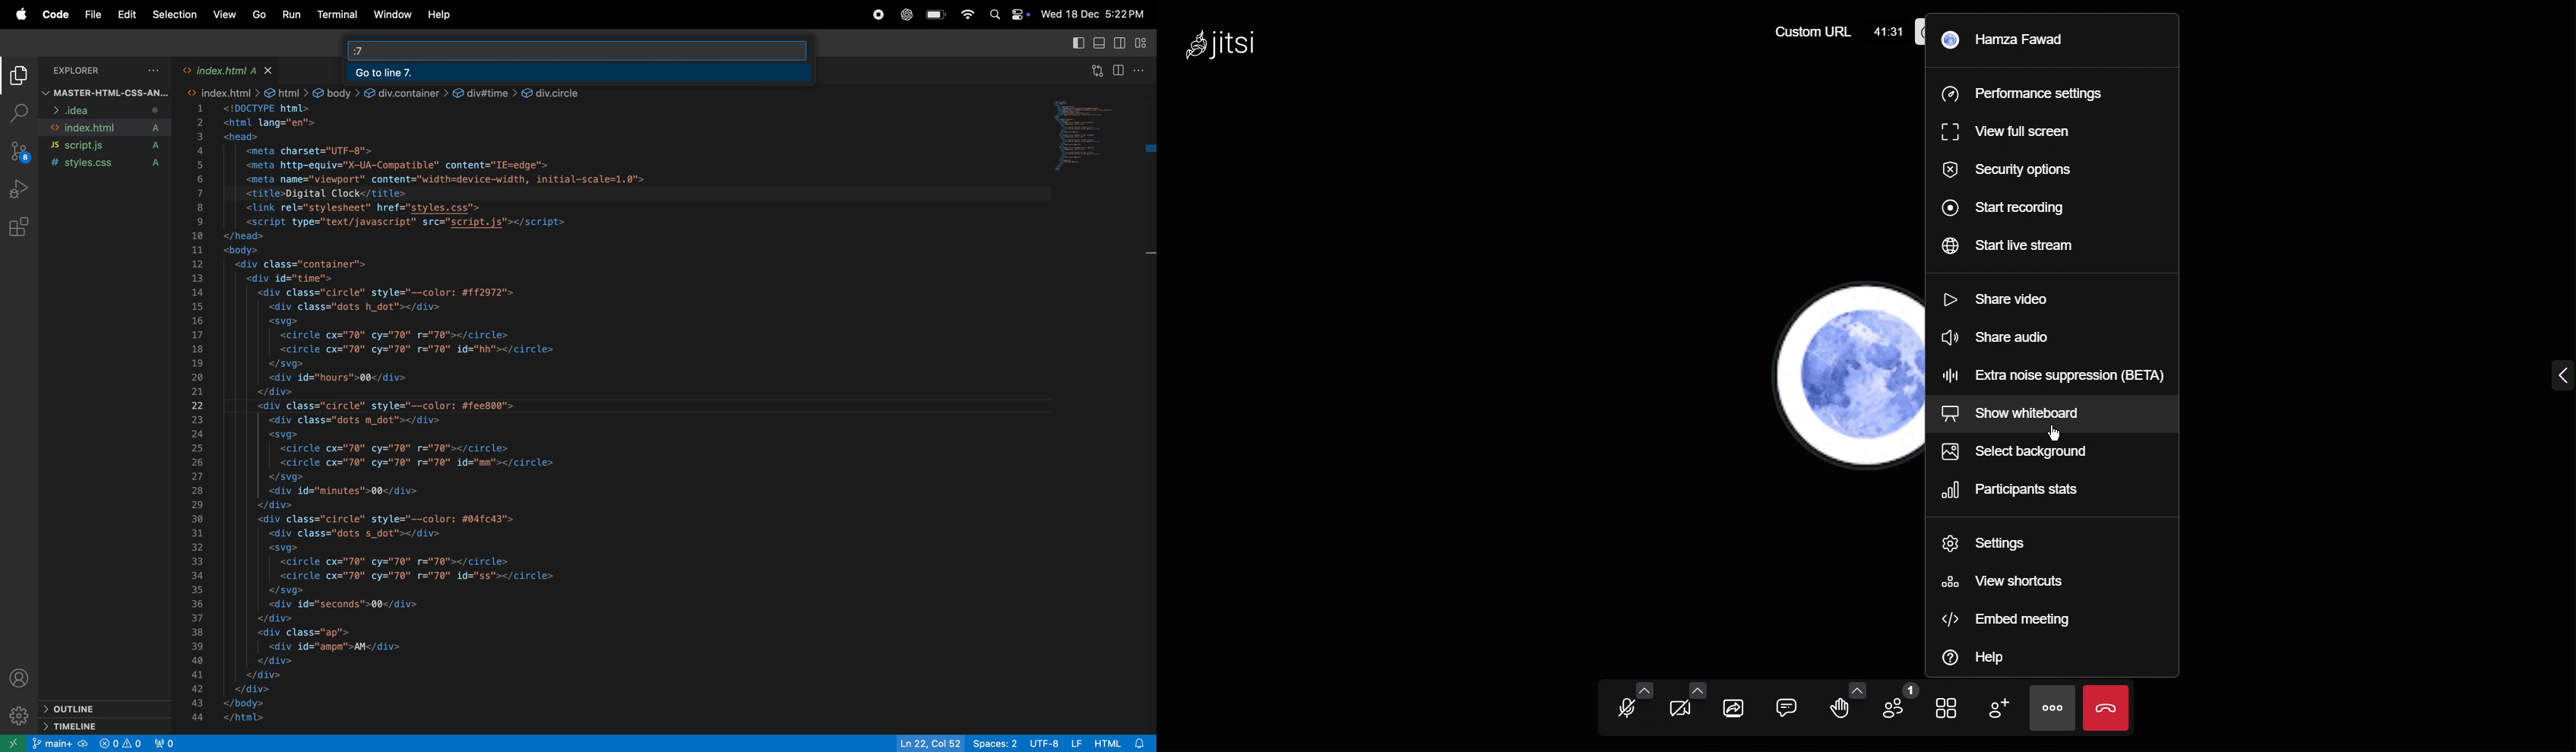 This screenshot has width=2576, height=756. Describe the element at coordinates (196, 411) in the screenshot. I see `line number` at that location.